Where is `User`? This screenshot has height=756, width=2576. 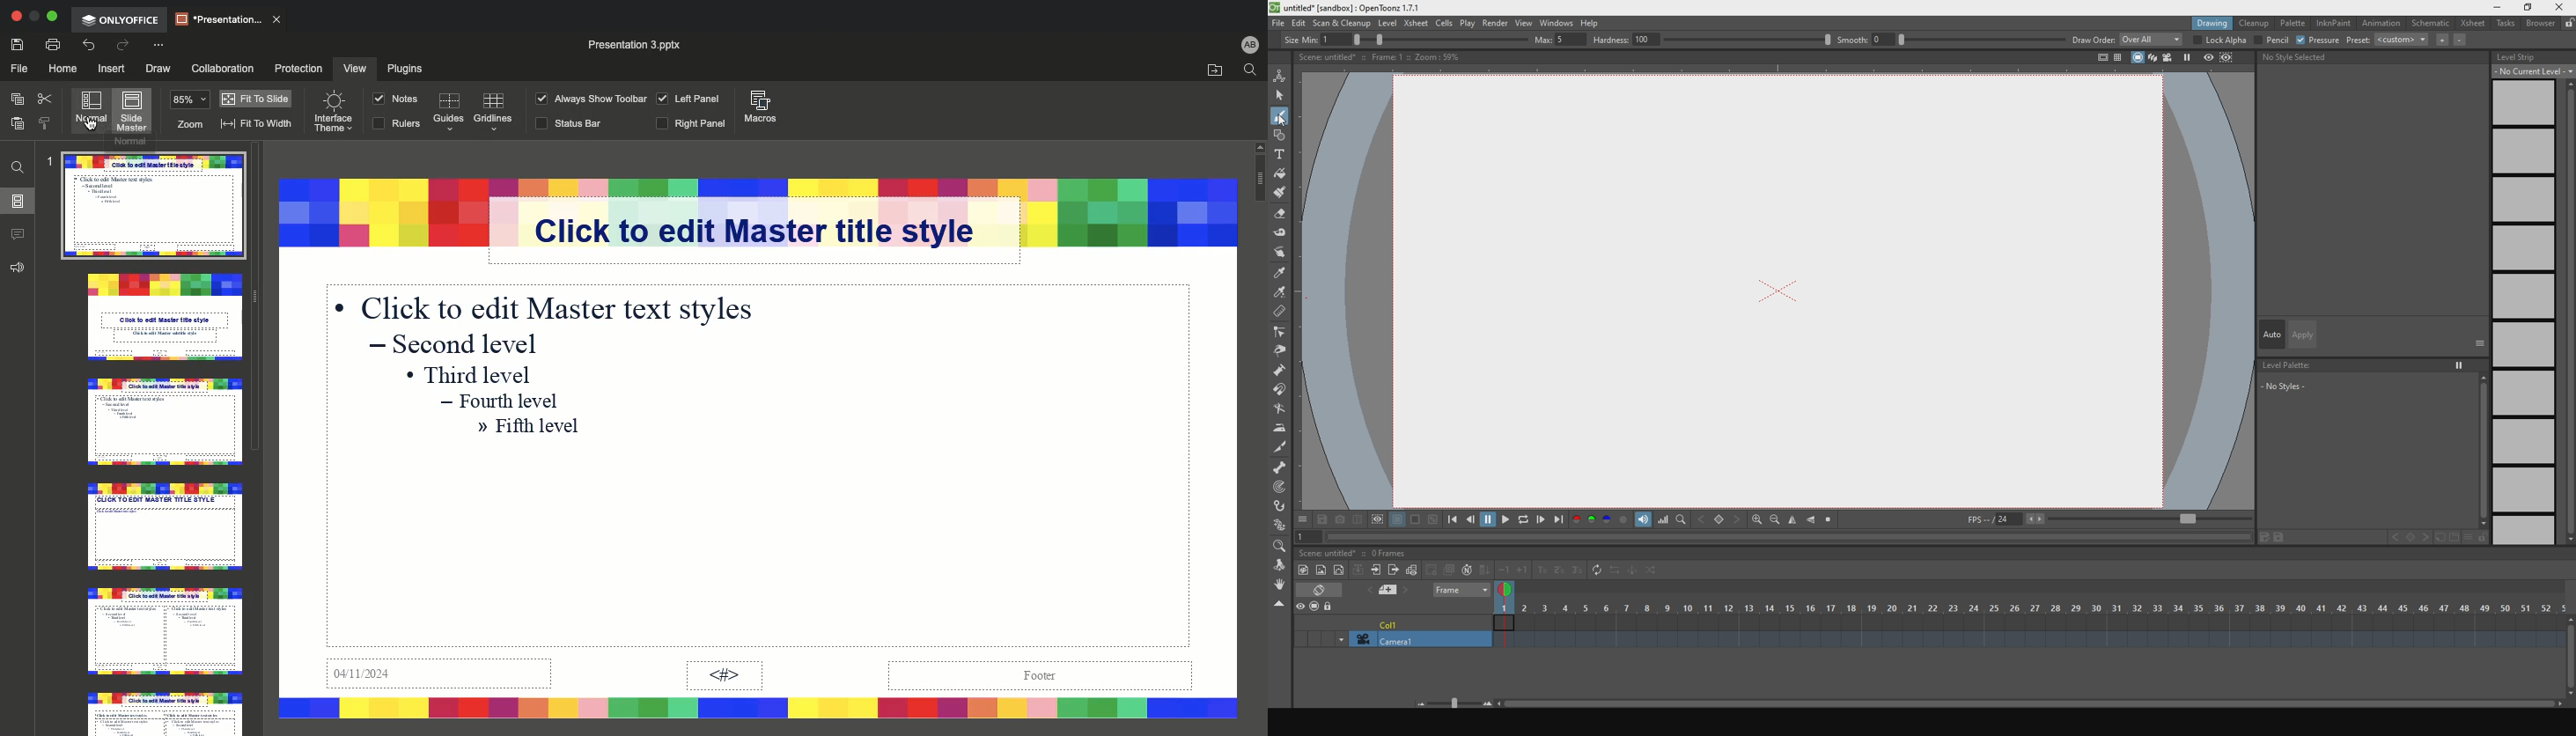 User is located at coordinates (1248, 43).